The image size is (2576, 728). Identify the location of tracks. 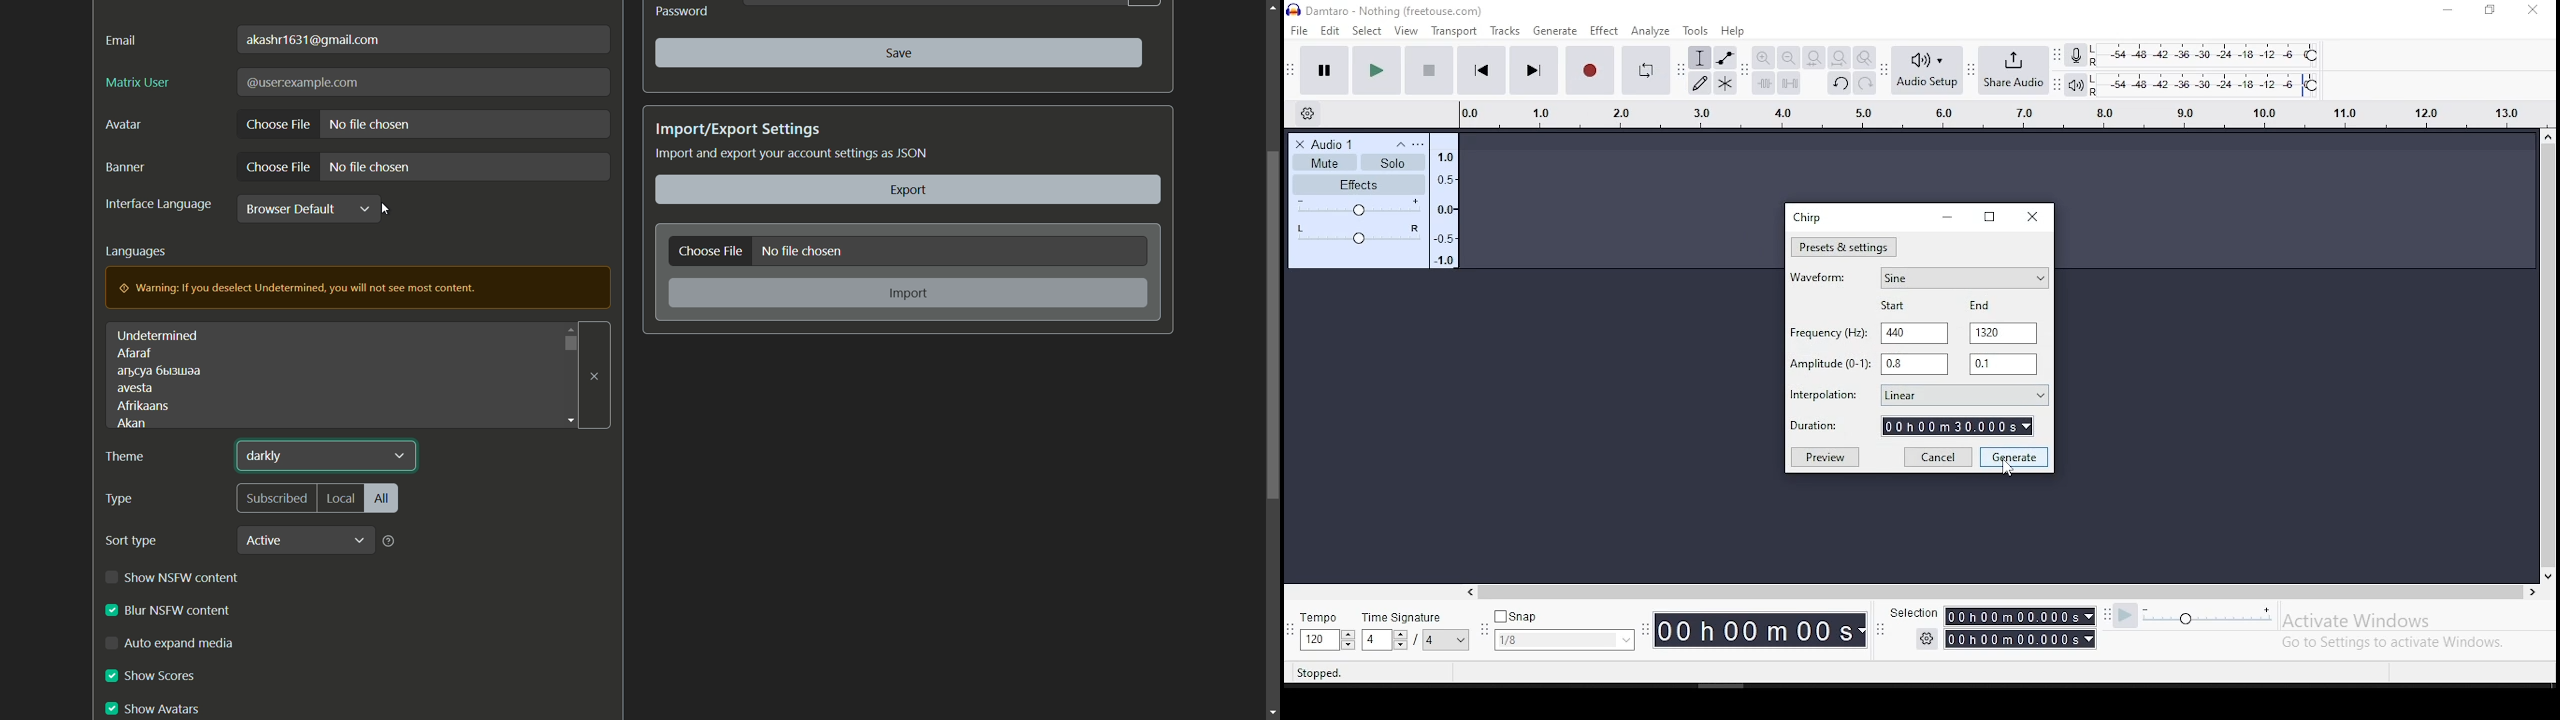
(1506, 31).